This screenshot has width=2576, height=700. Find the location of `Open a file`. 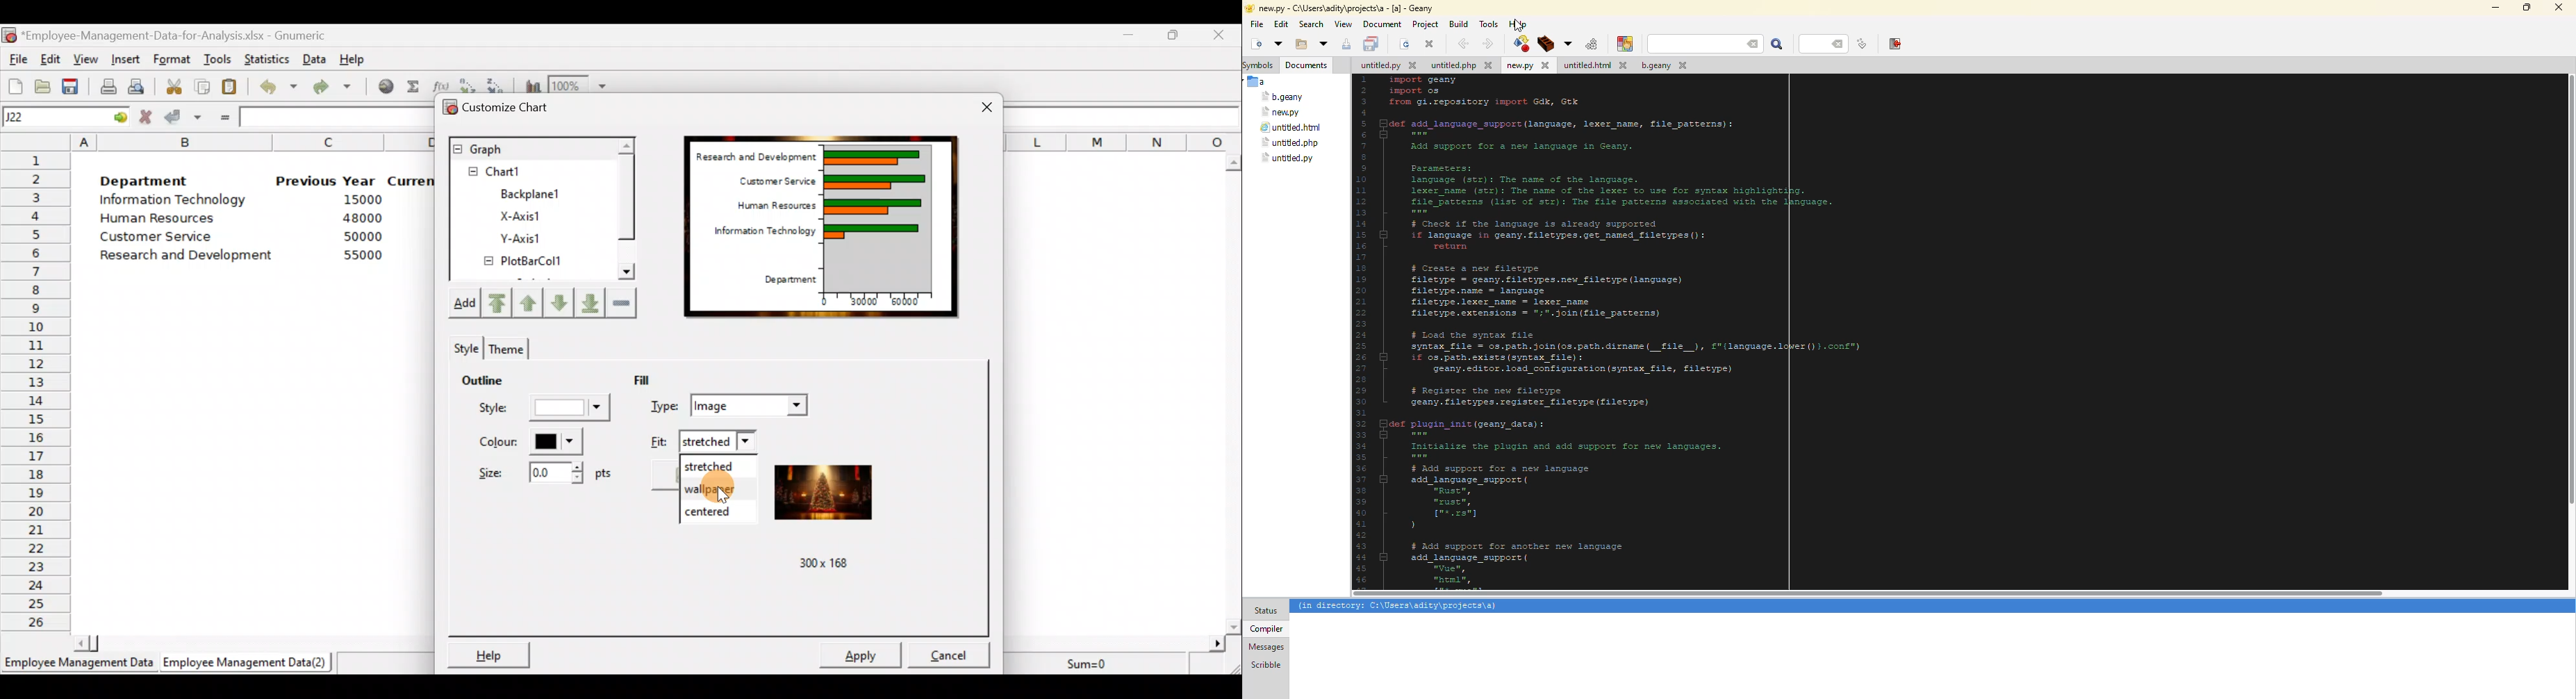

Open a file is located at coordinates (42, 85).